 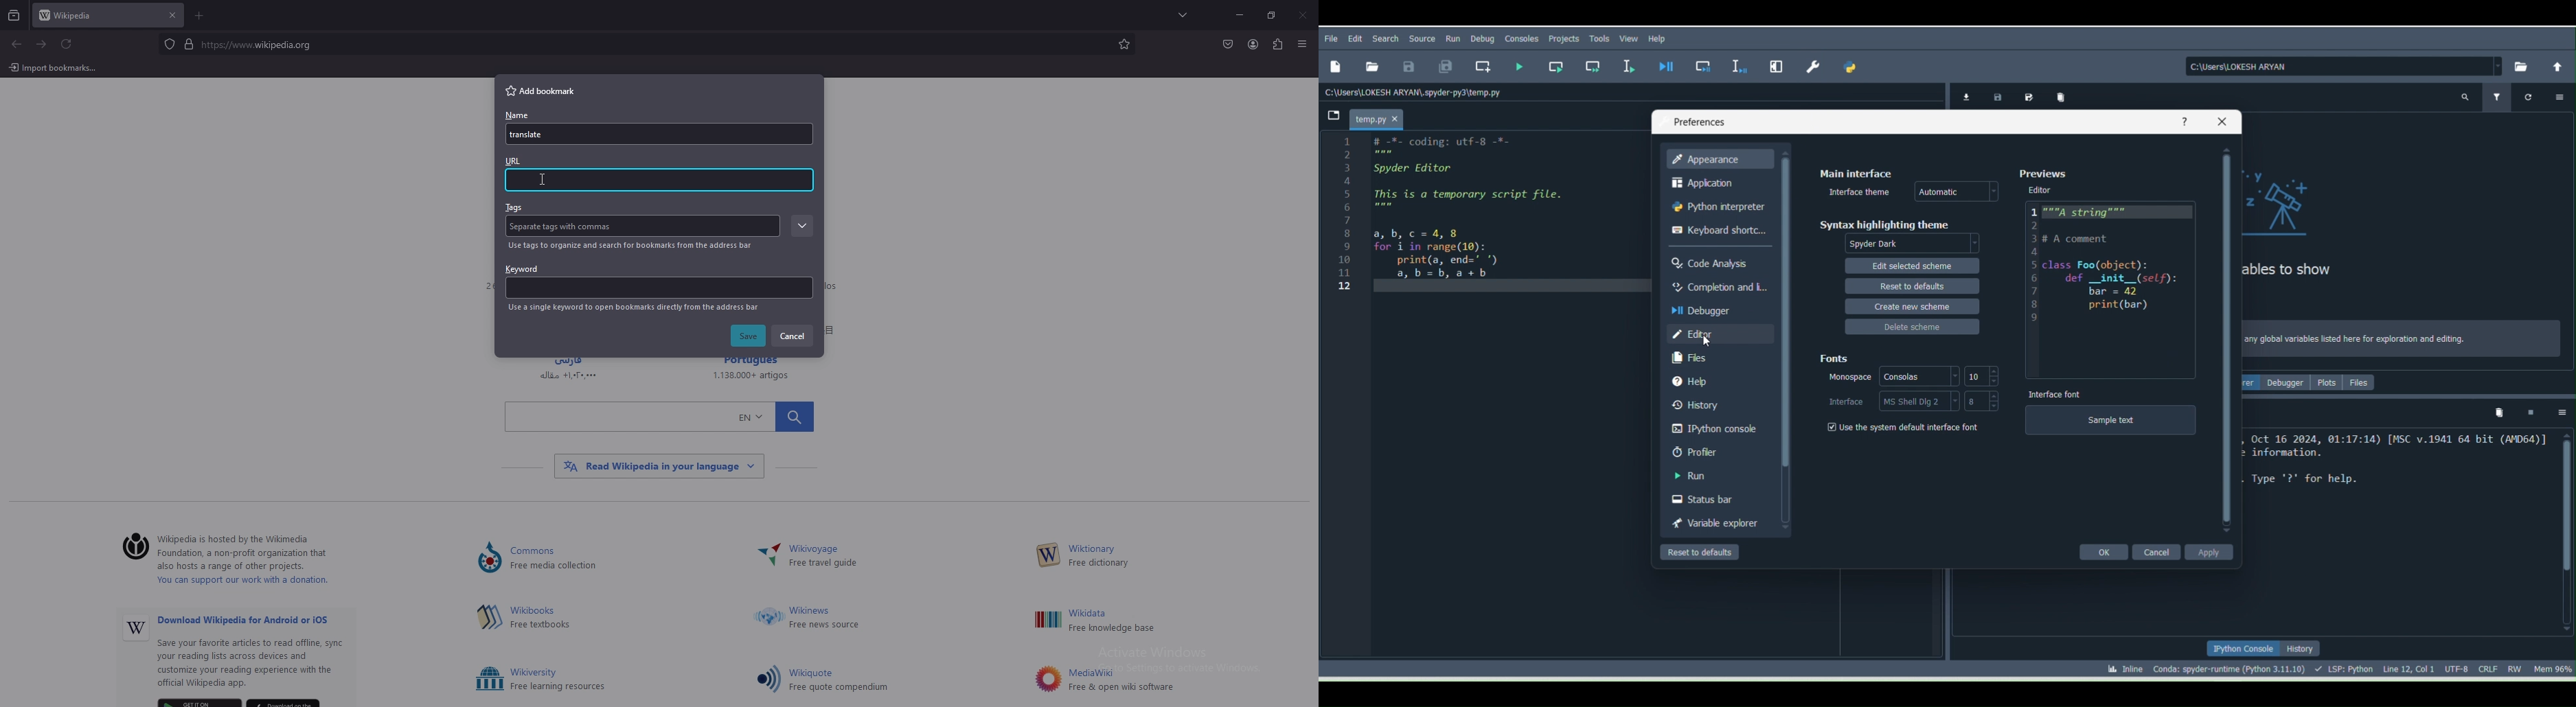 I want to click on , so click(x=659, y=466).